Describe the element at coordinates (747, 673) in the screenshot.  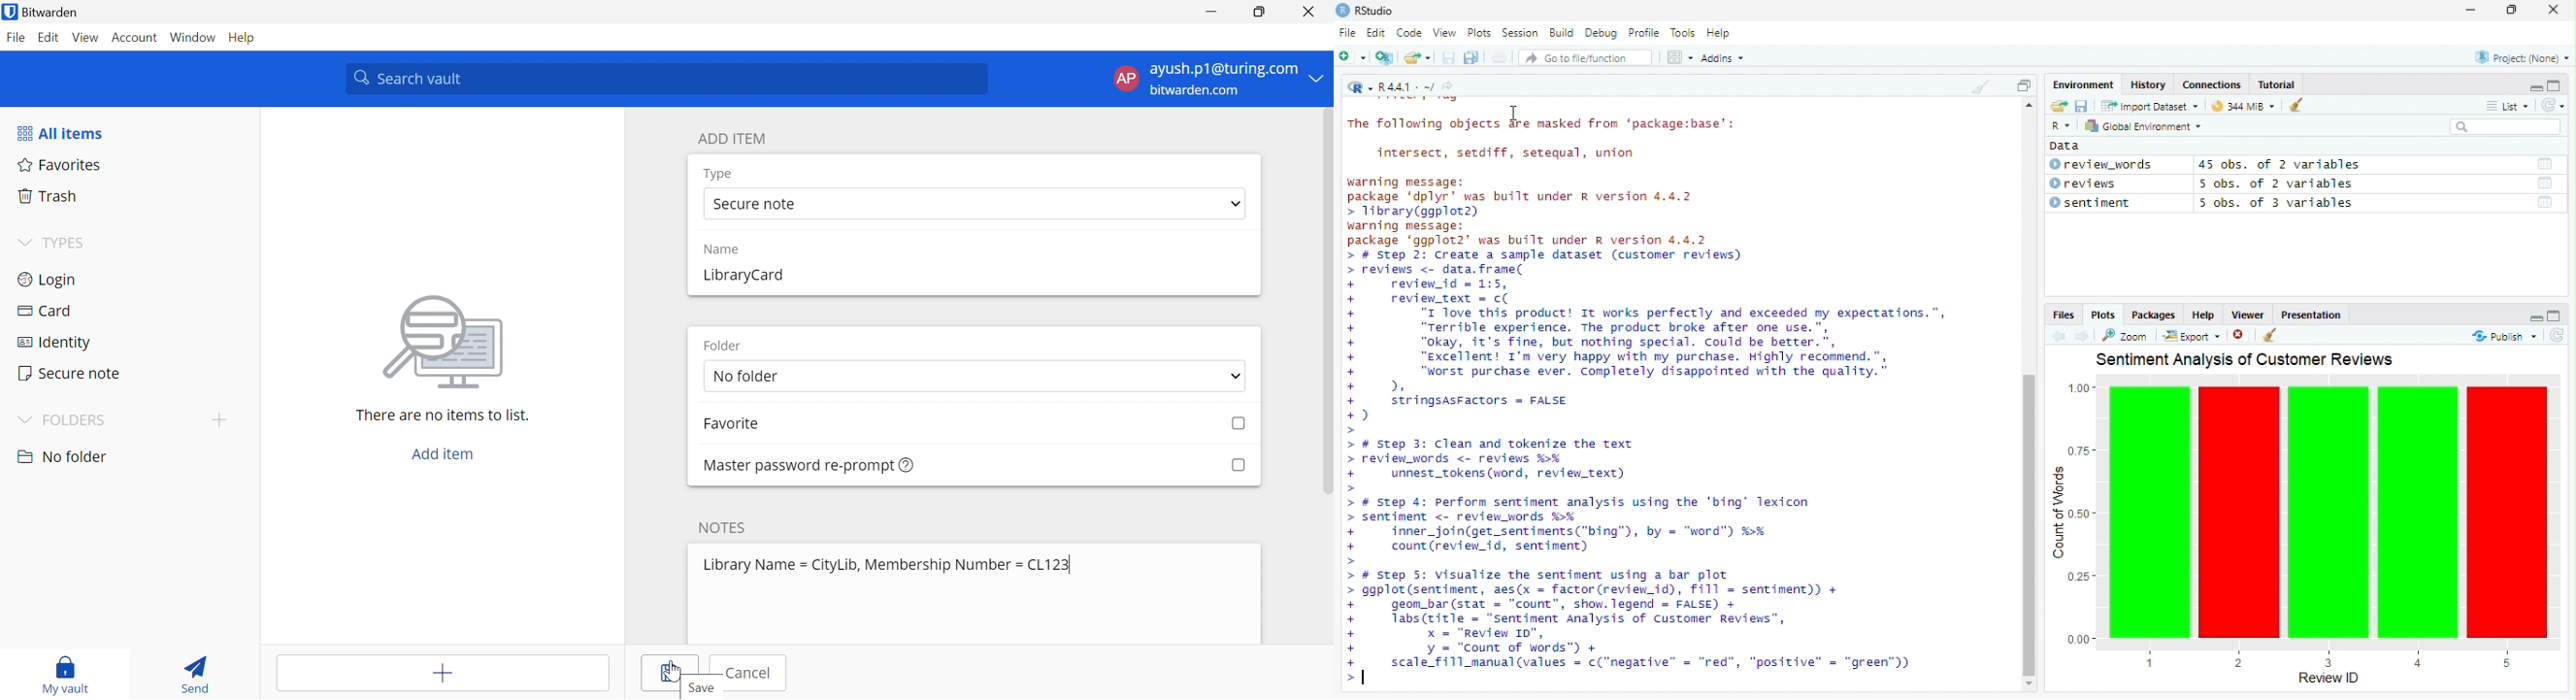
I see `Cancel` at that location.